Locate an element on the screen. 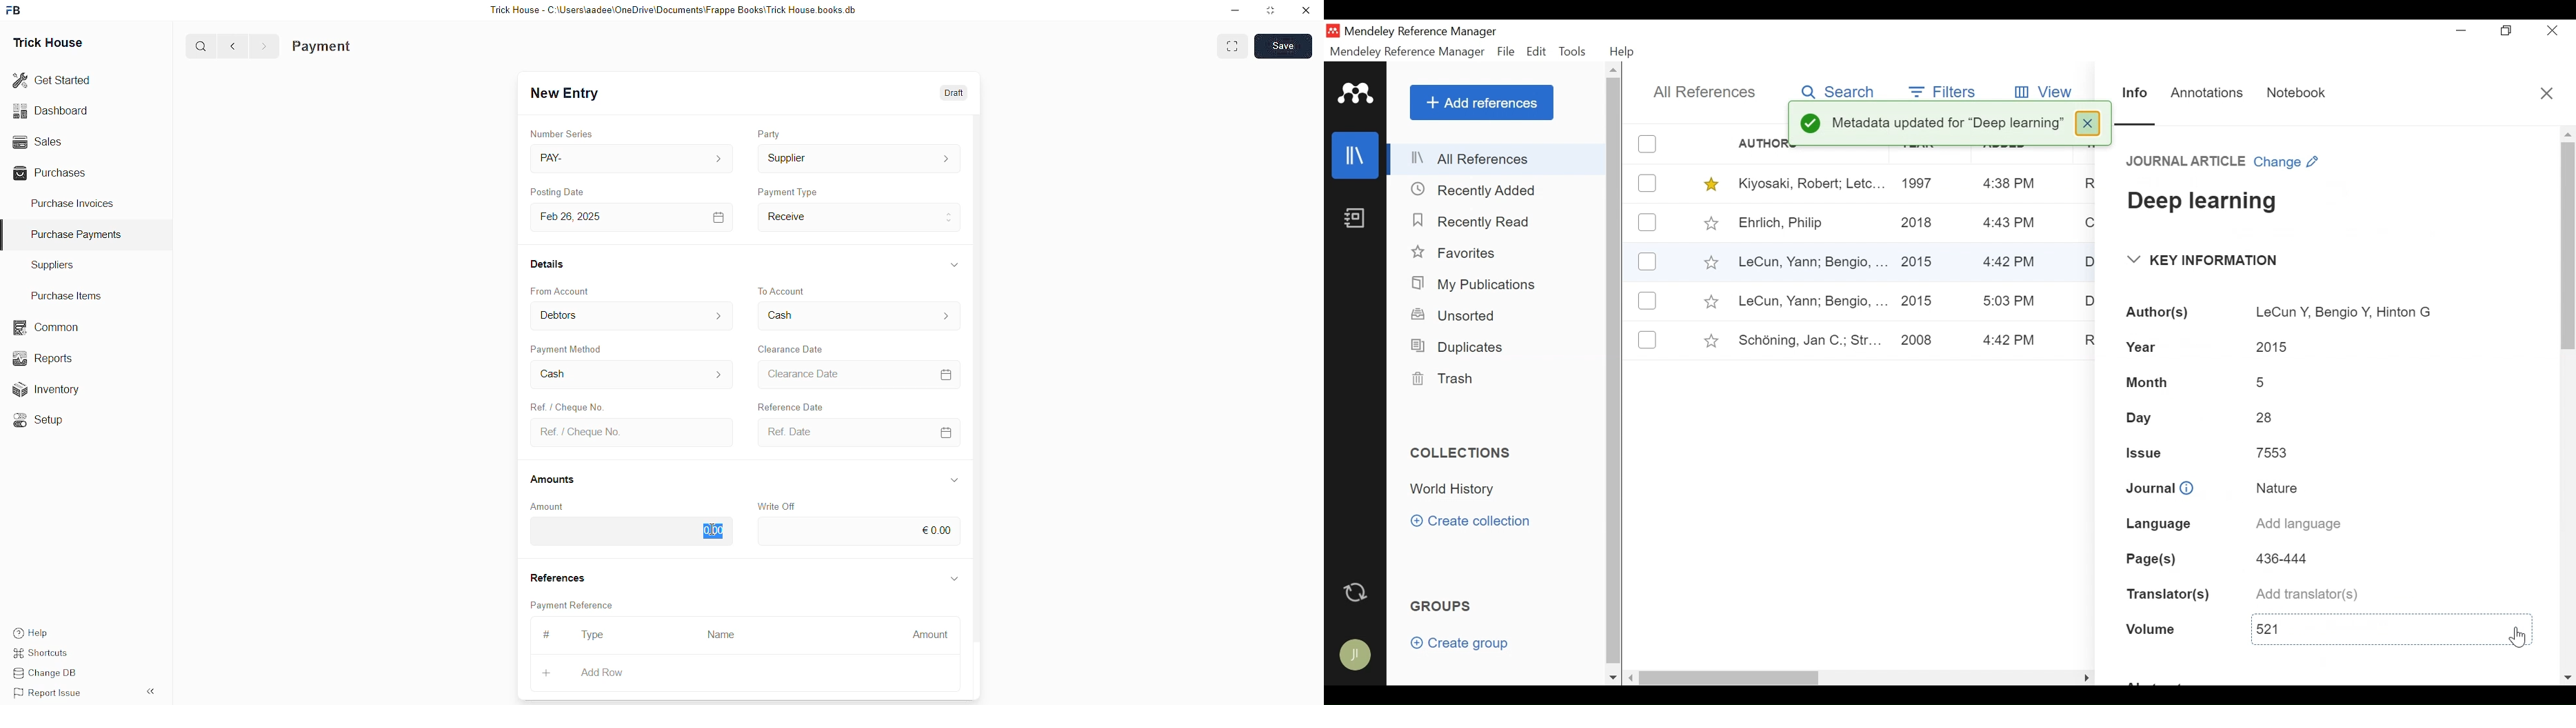 This screenshot has width=2576, height=728. Amount is located at coordinates (931, 635).